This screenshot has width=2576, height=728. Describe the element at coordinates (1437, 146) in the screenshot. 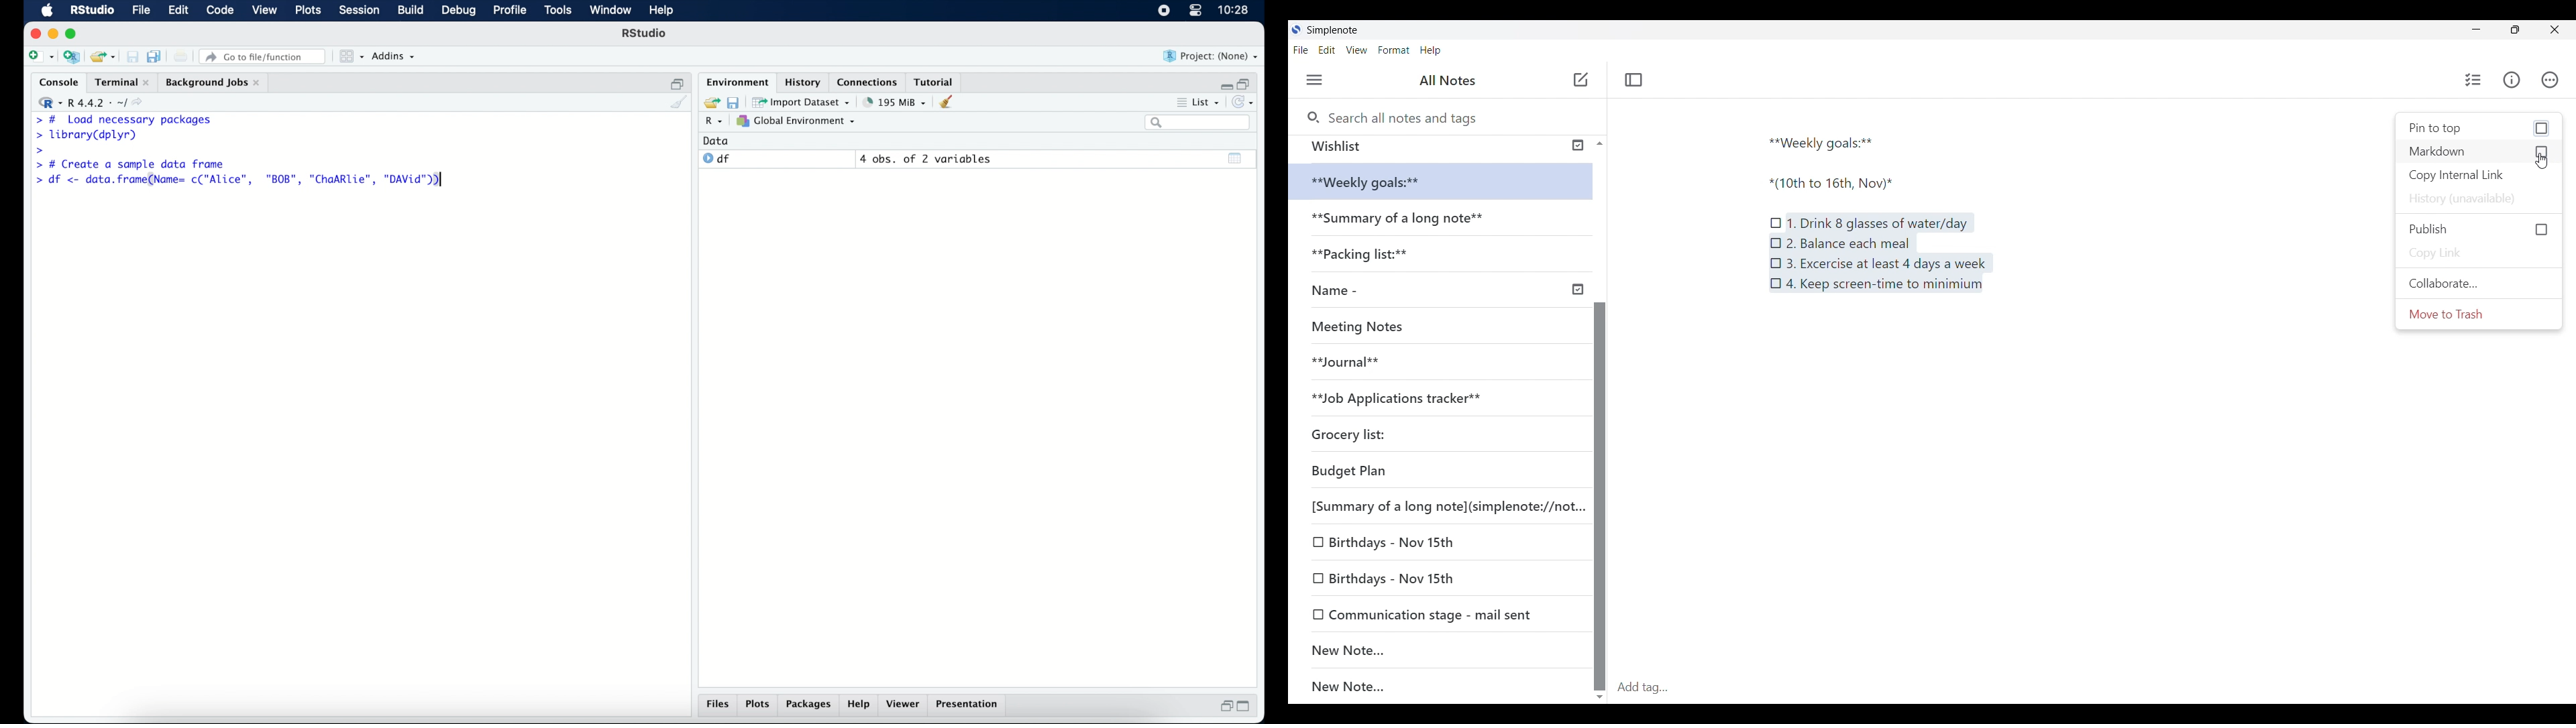

I see `Wishlist` at that location.